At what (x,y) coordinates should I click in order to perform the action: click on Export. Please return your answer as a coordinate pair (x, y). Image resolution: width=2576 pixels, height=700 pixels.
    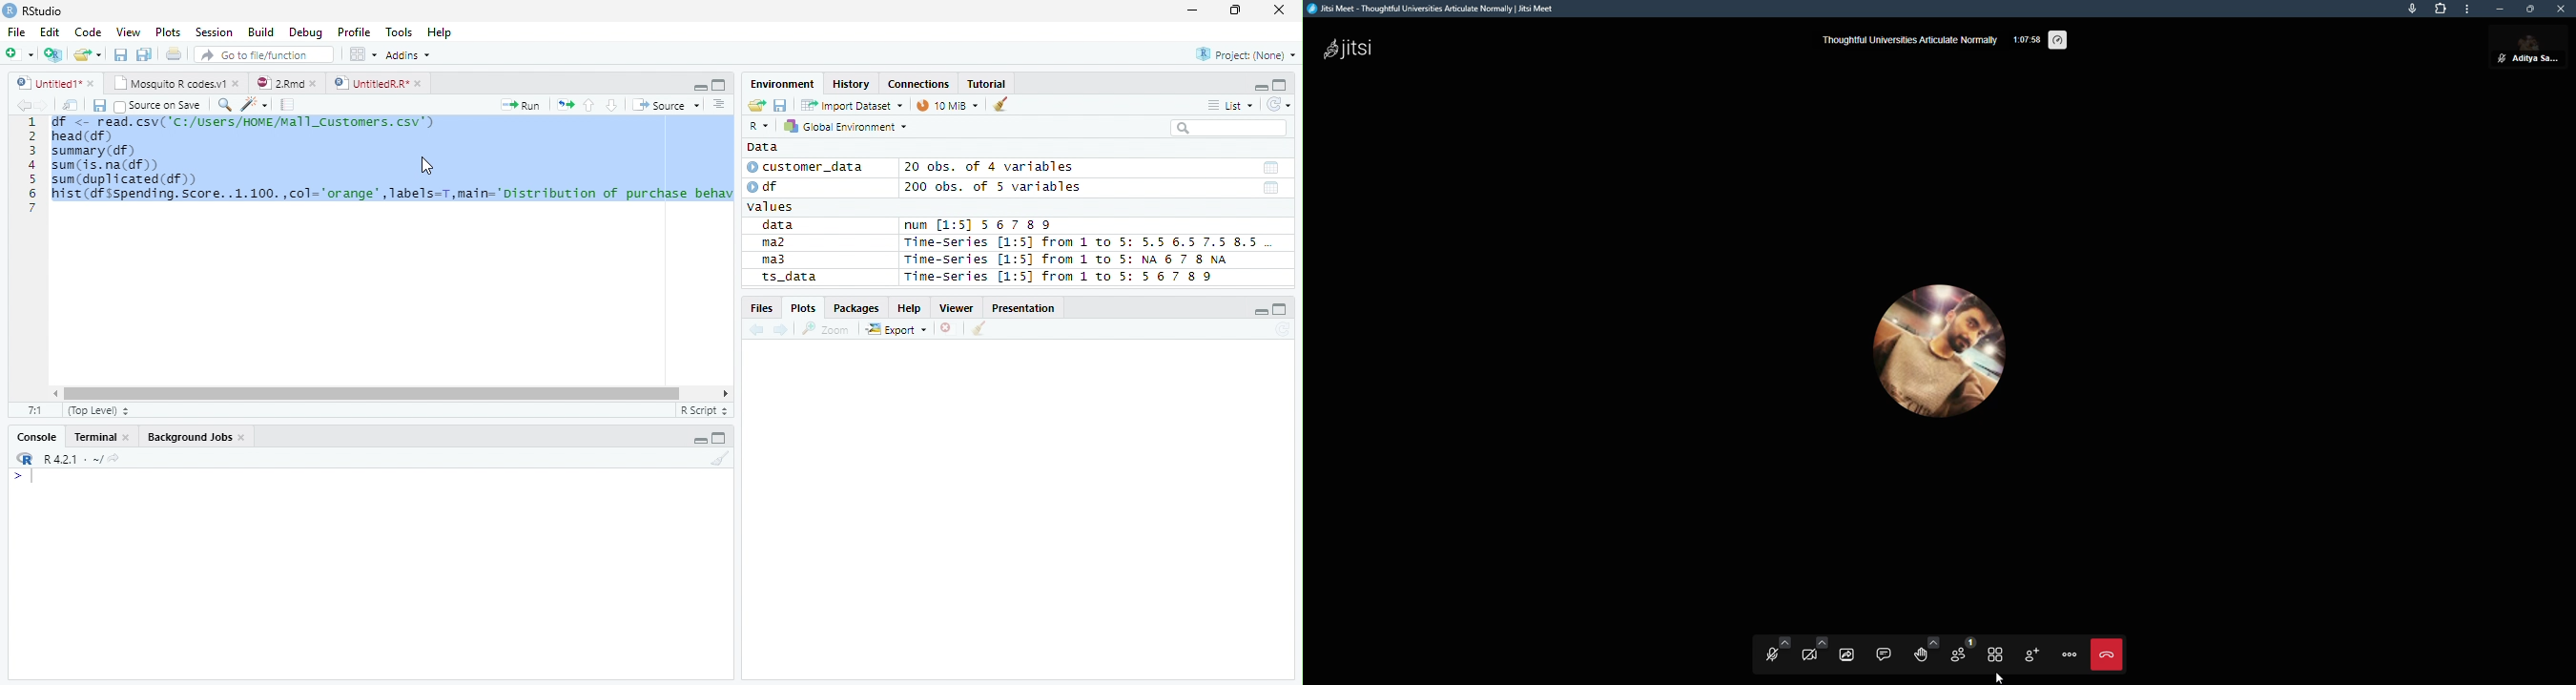
    Looking at the image, I should click on (896, 330).